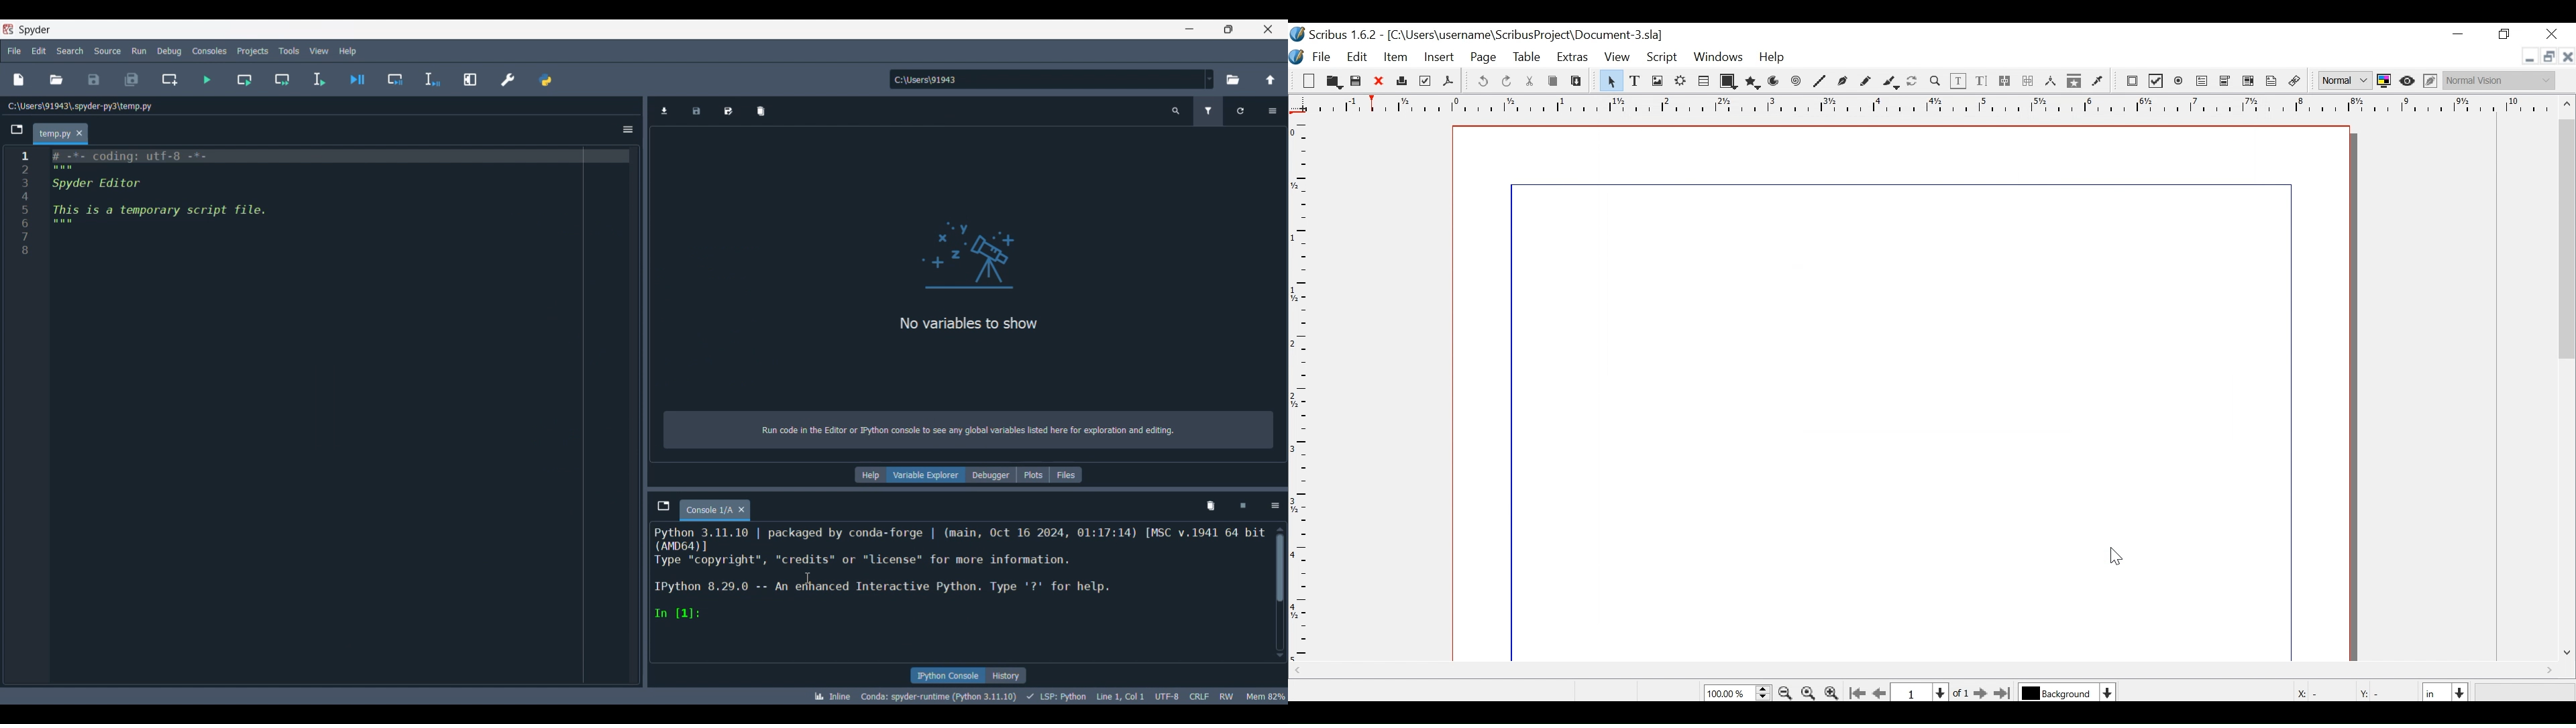 Image resolution: width=2576 pixels, height=728 pixels. I want to click on Unlink Annotation, so click(2295, 82).